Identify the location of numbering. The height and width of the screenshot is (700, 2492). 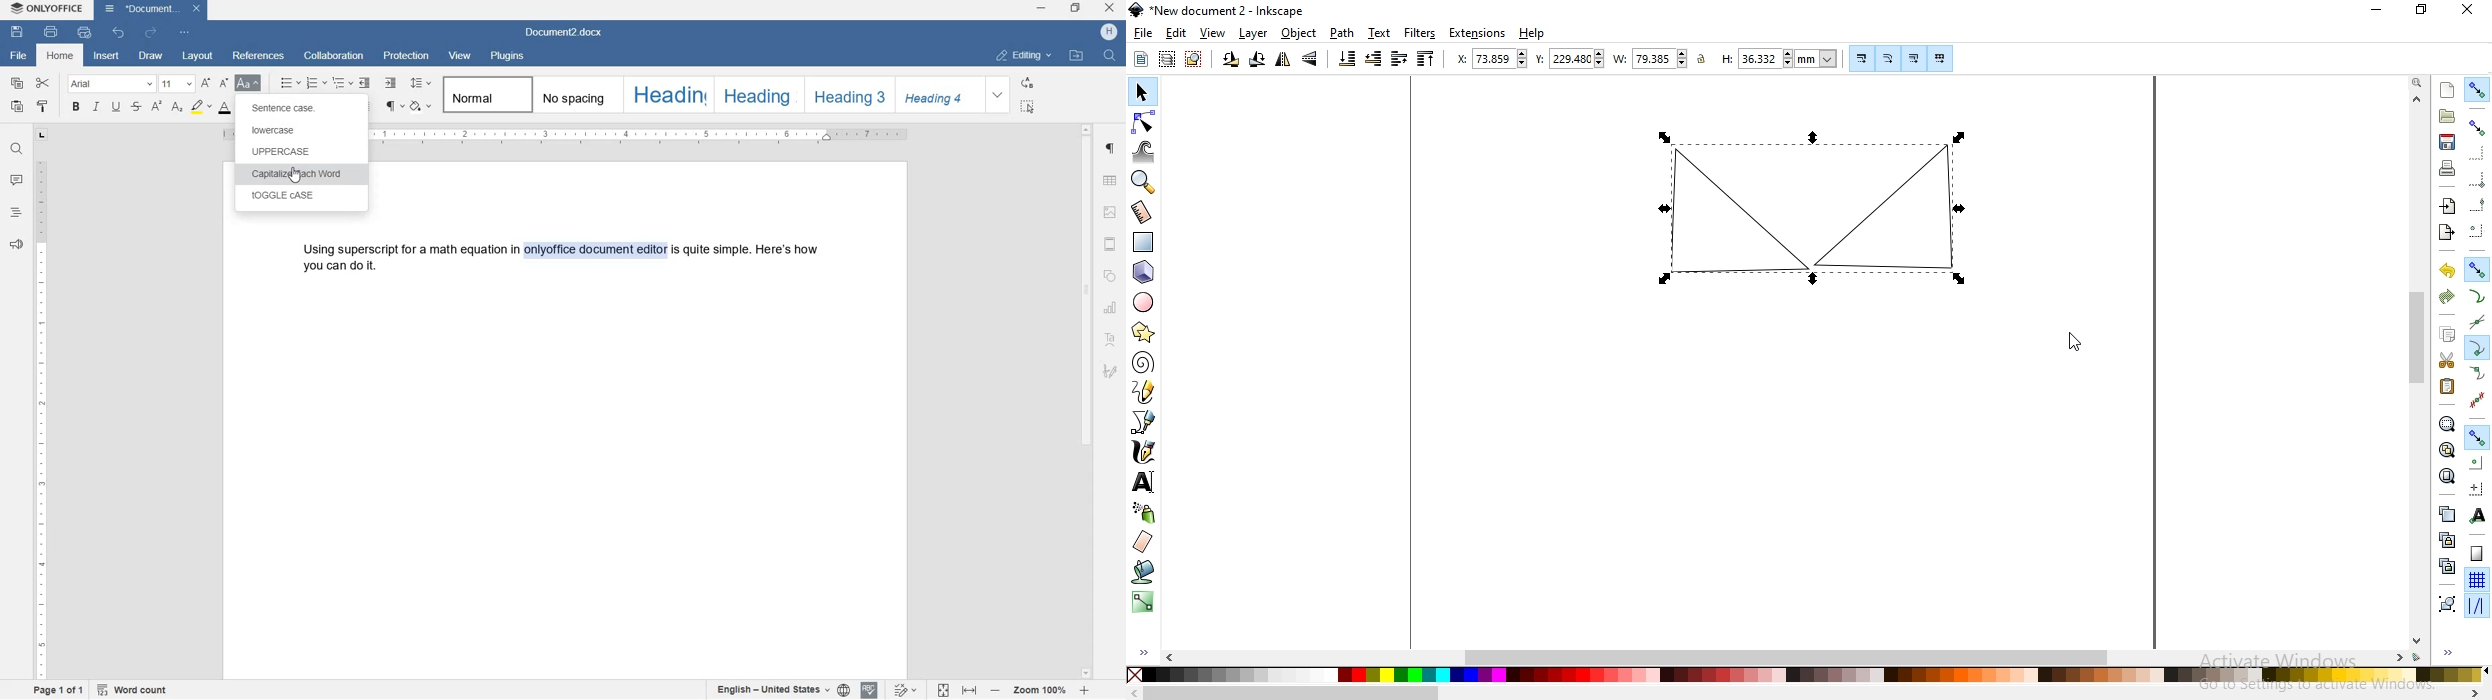
(316, 82).